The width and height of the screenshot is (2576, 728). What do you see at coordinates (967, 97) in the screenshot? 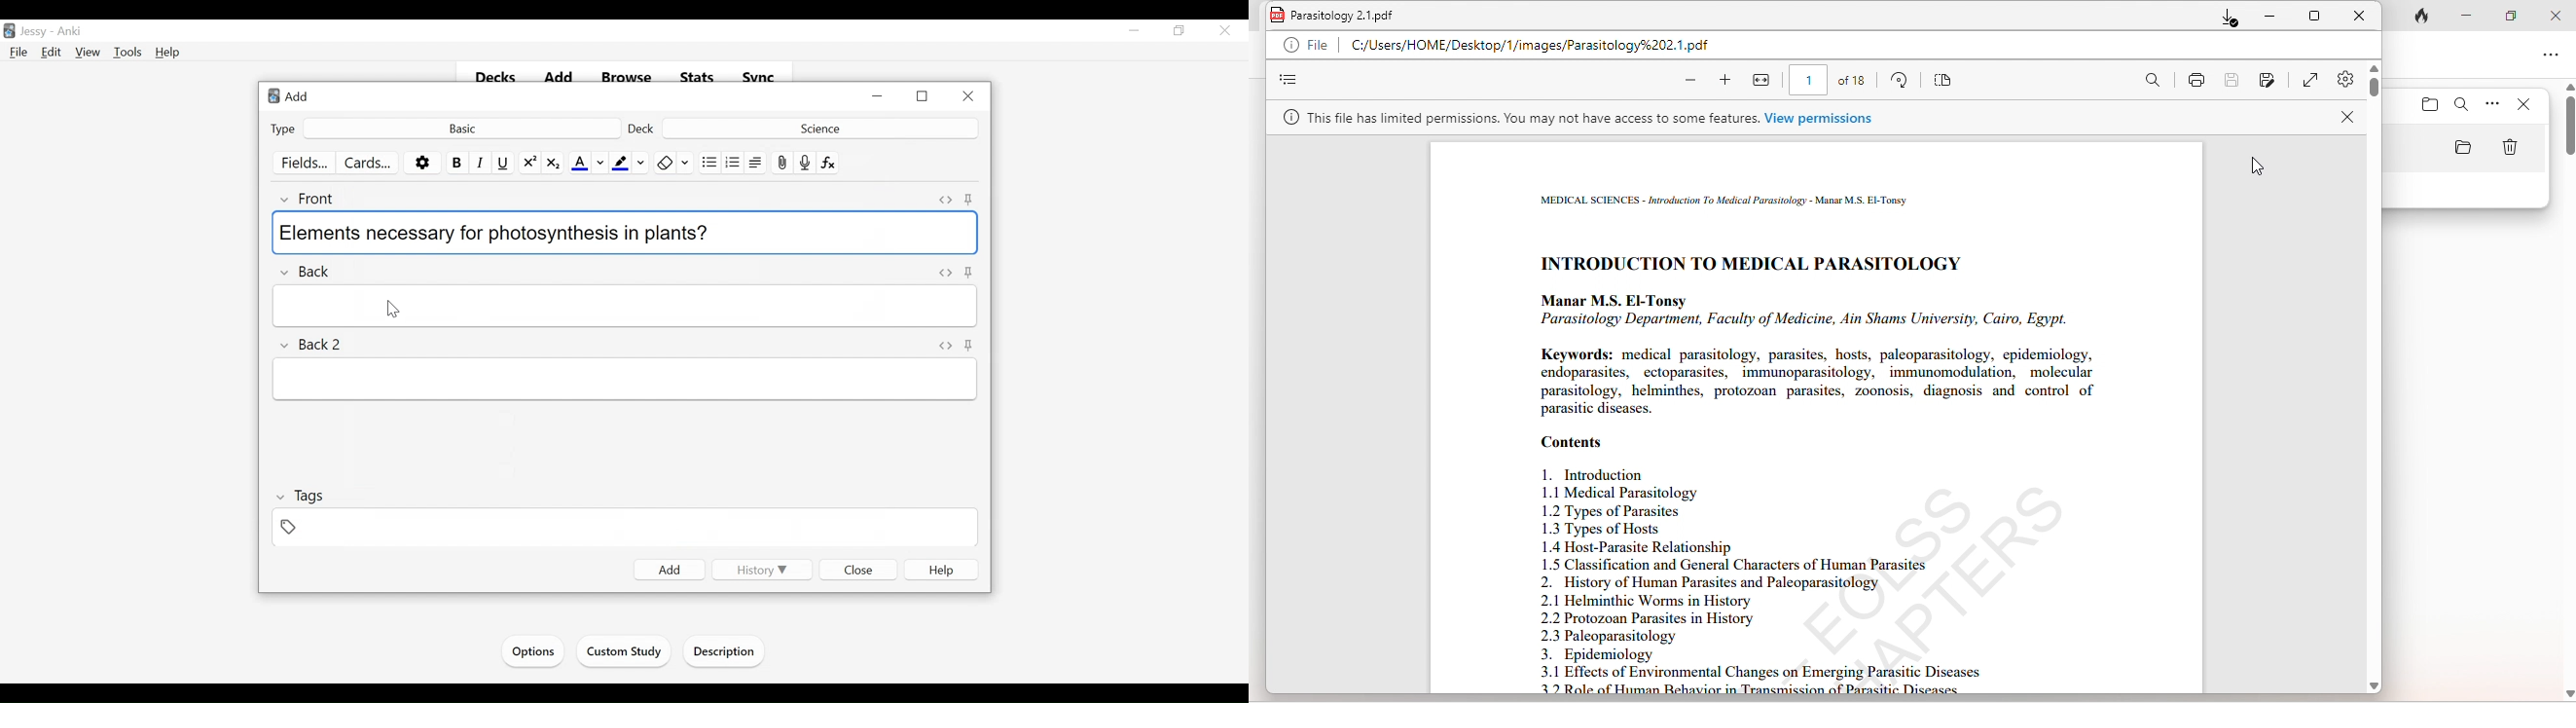
I see `Close` at bounding box center [967, 97].